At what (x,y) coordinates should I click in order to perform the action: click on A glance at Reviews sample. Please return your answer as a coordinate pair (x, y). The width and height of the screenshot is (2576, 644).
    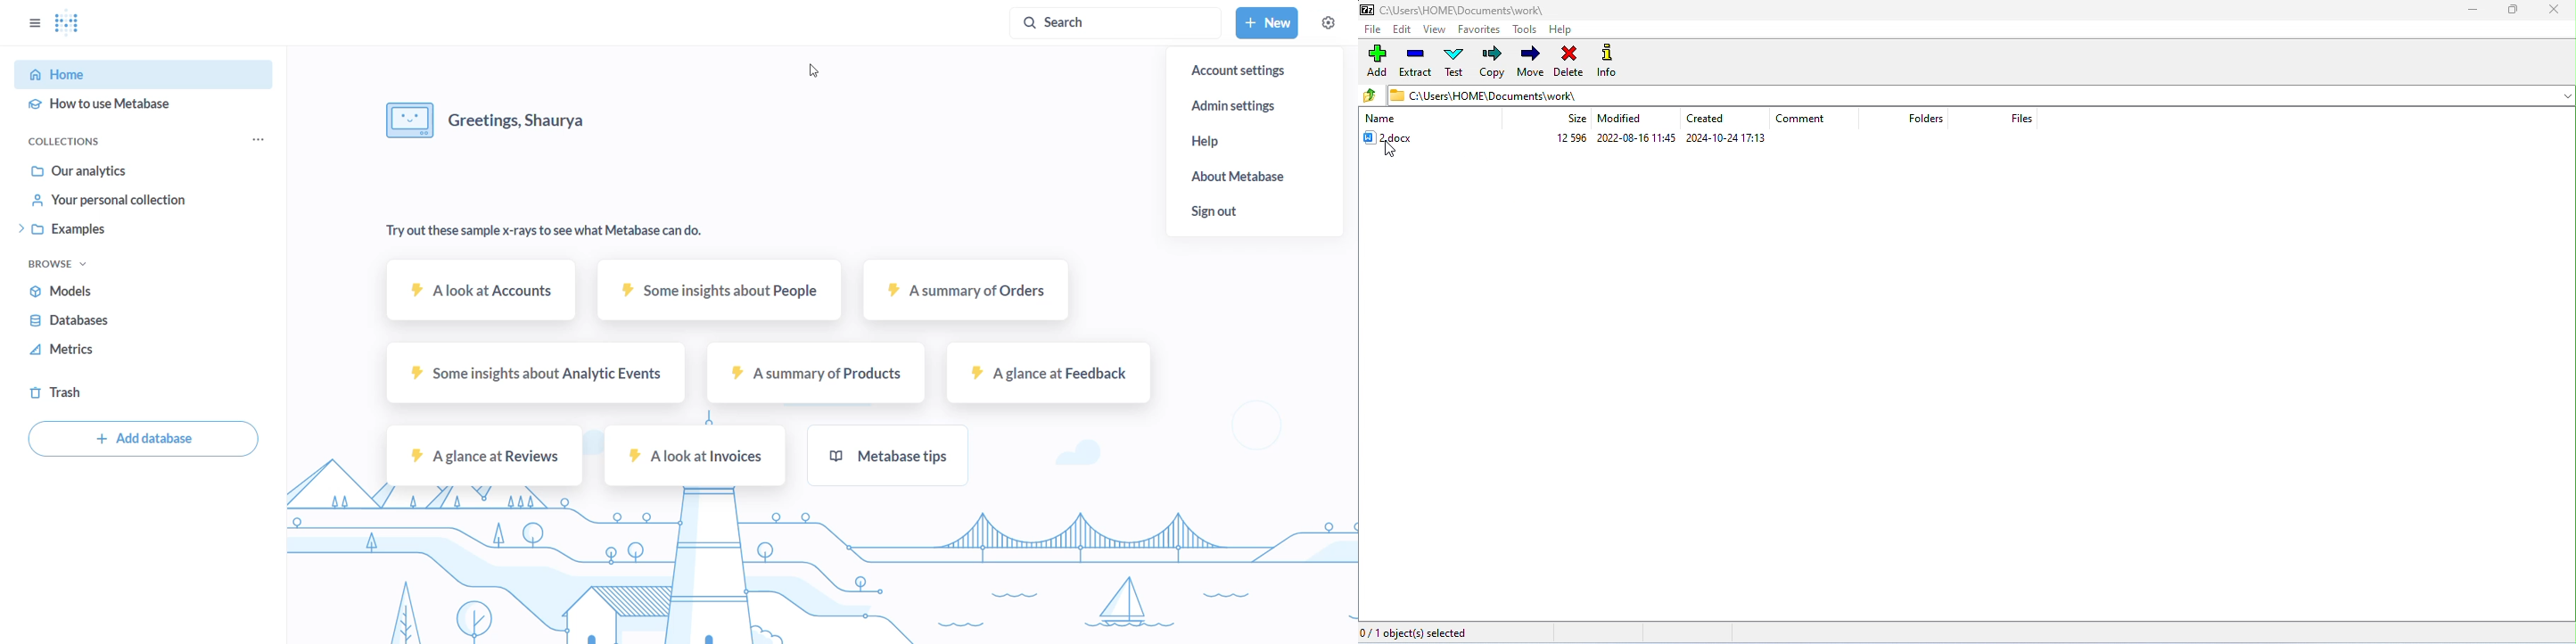
    Looking at the image, I should click on (480, 454).